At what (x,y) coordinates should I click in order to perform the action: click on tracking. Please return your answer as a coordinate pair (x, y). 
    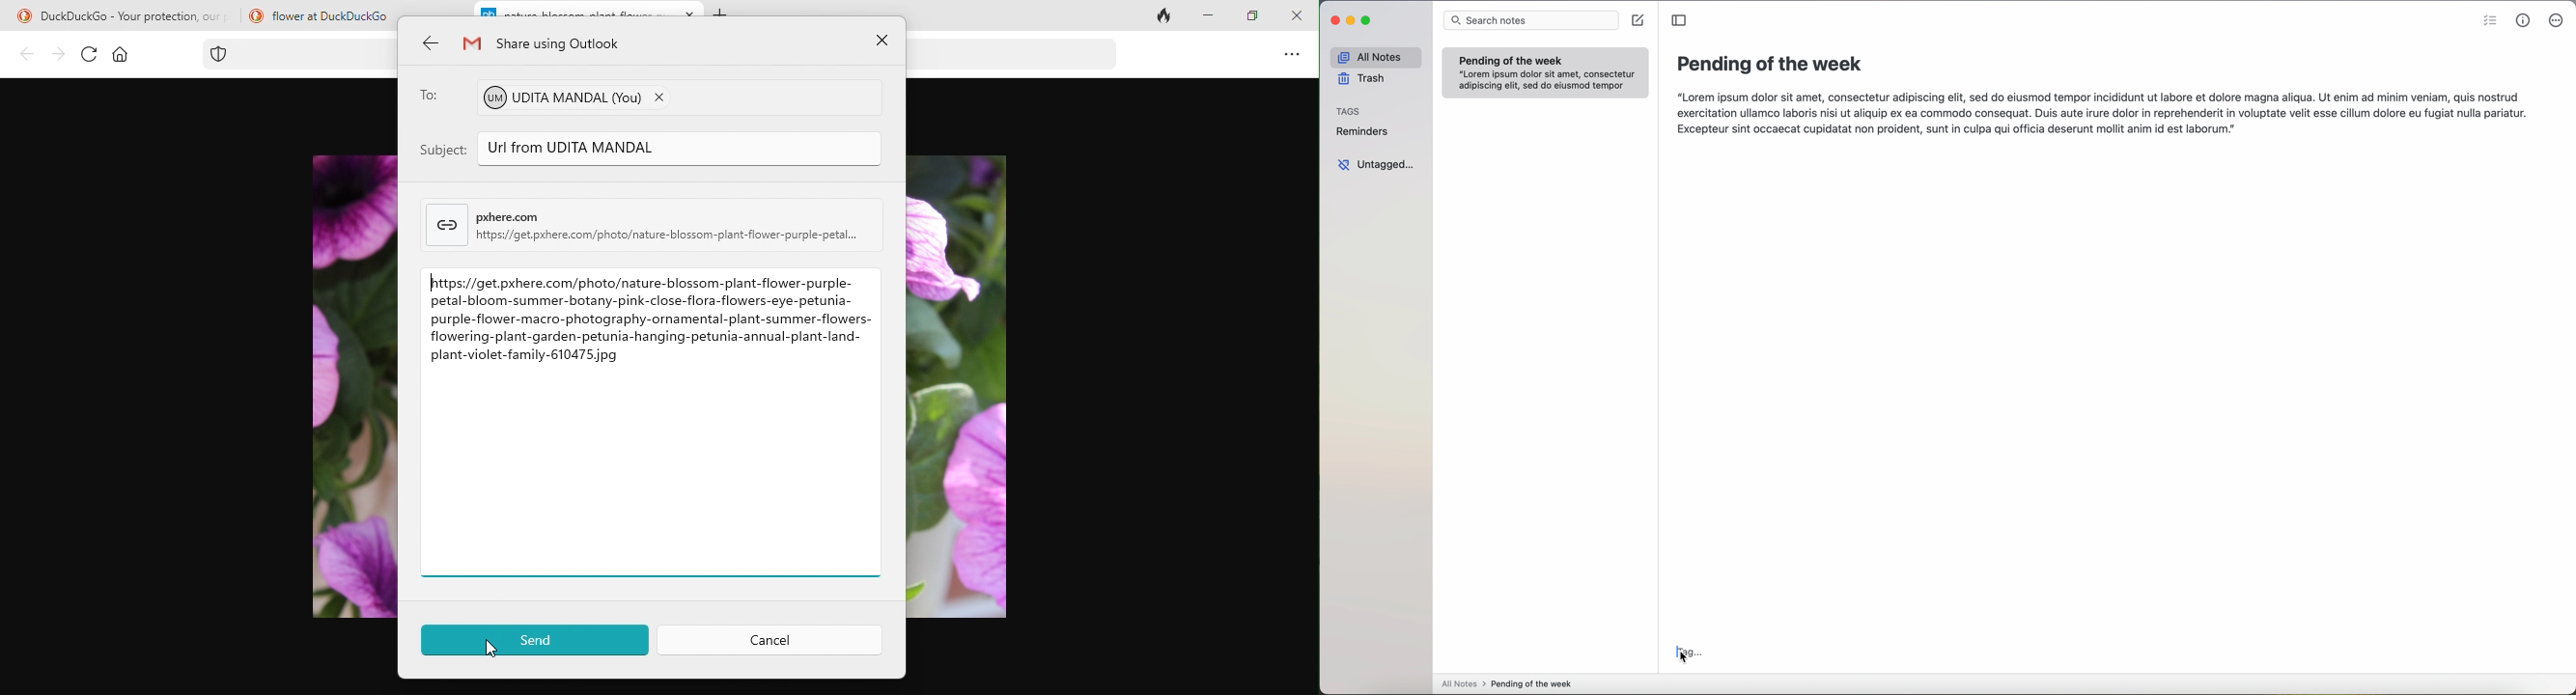
    Looking at the image, I should click on (223, 54).